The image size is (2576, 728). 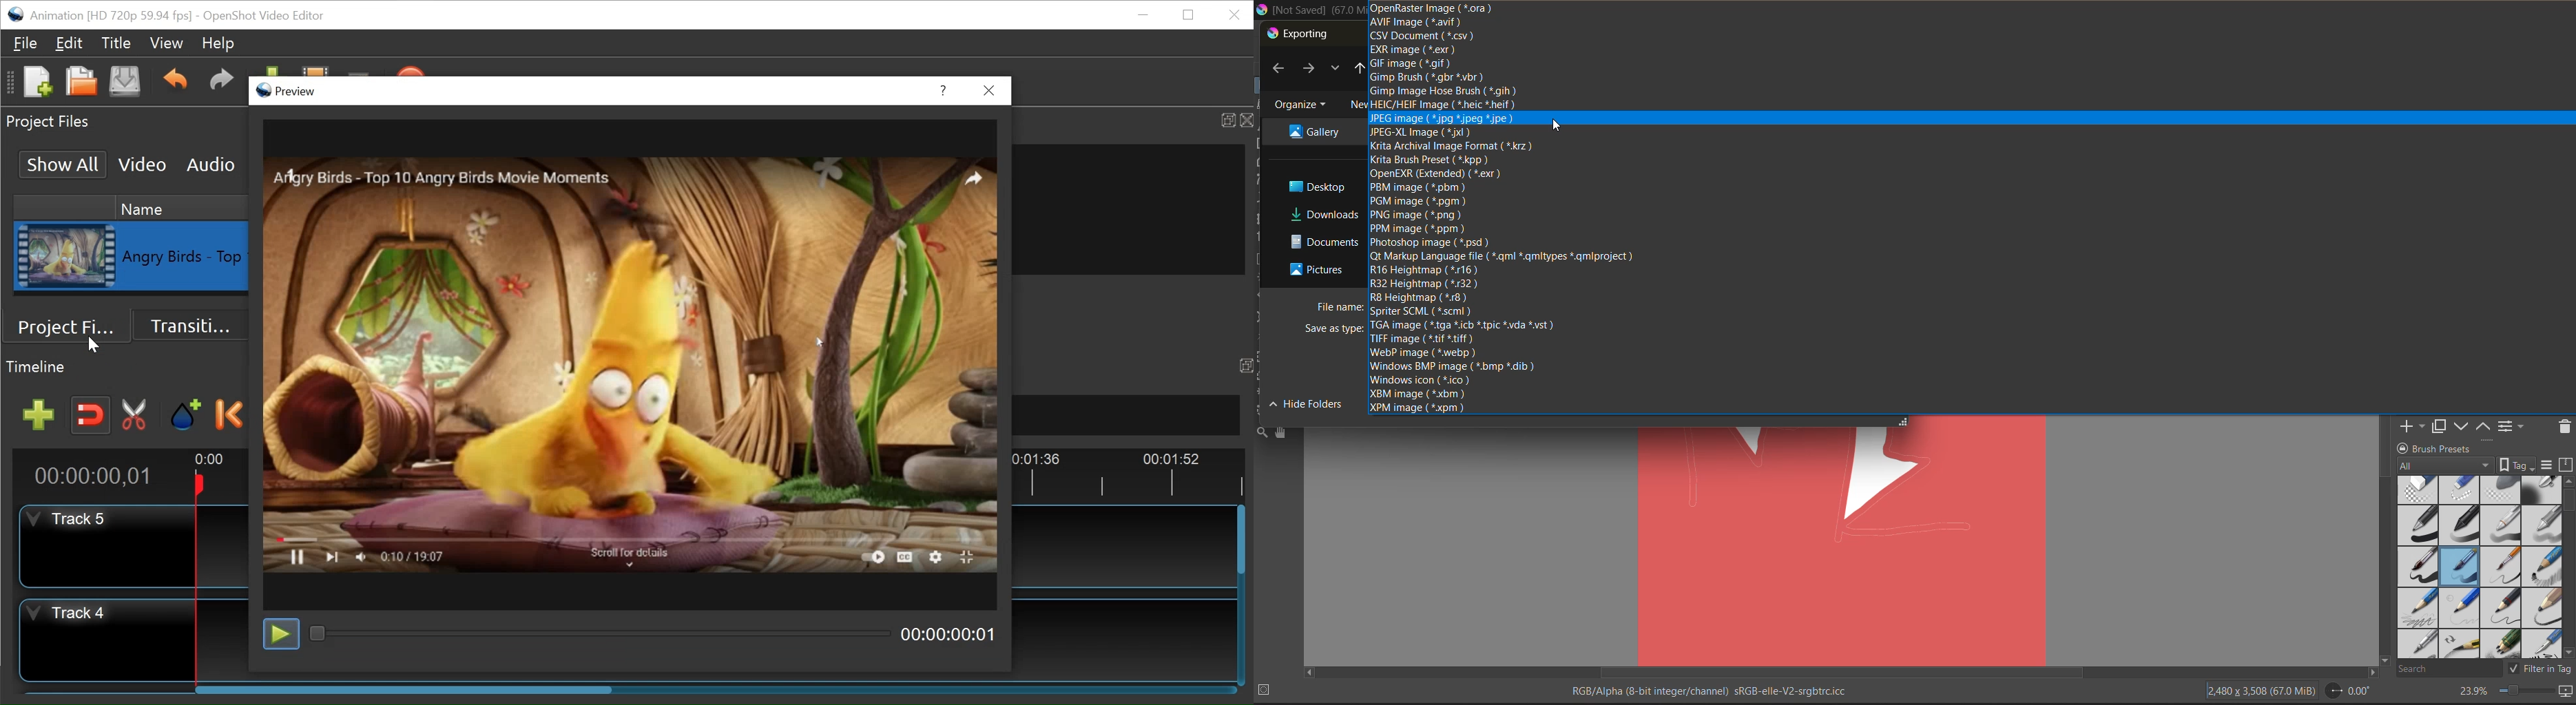 What do you see at coordinates (1457, 118) in the screenshot?
I see `jpeg image` at bounding box center [1457, 118].